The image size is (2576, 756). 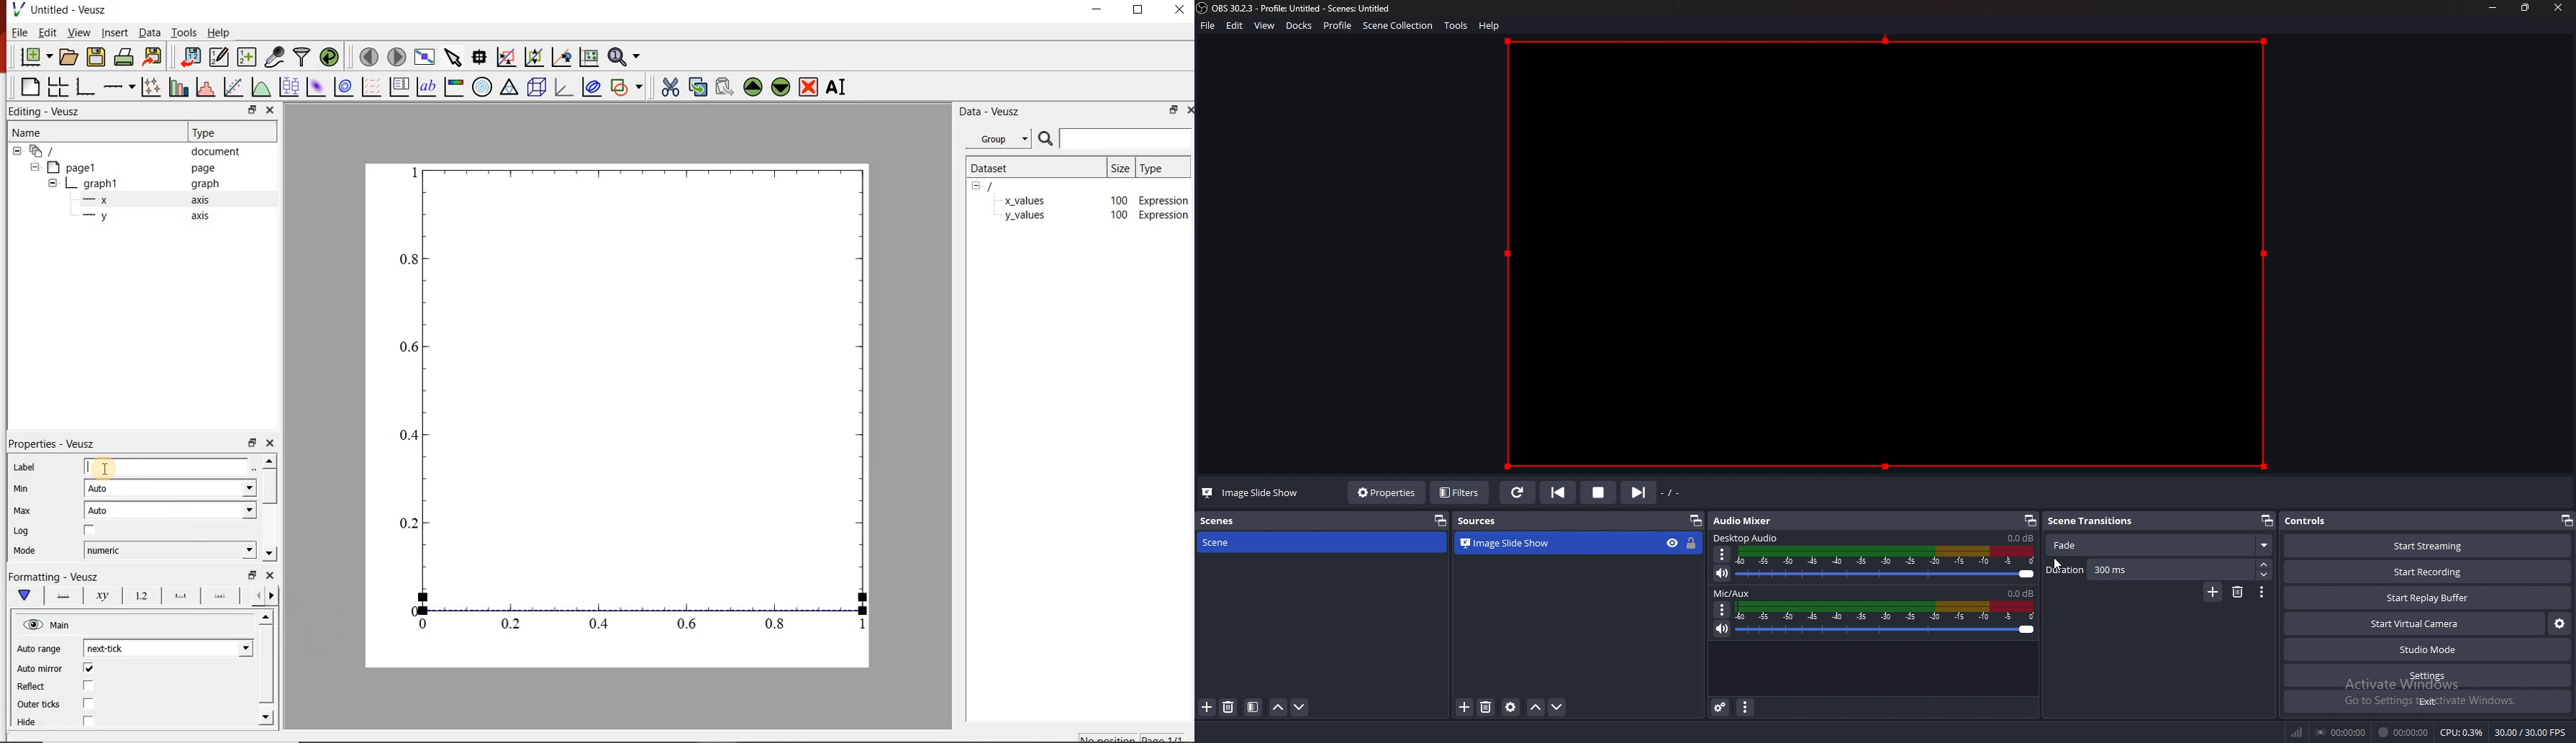 I want to click on increase duration, so click(x=2264, y=564).